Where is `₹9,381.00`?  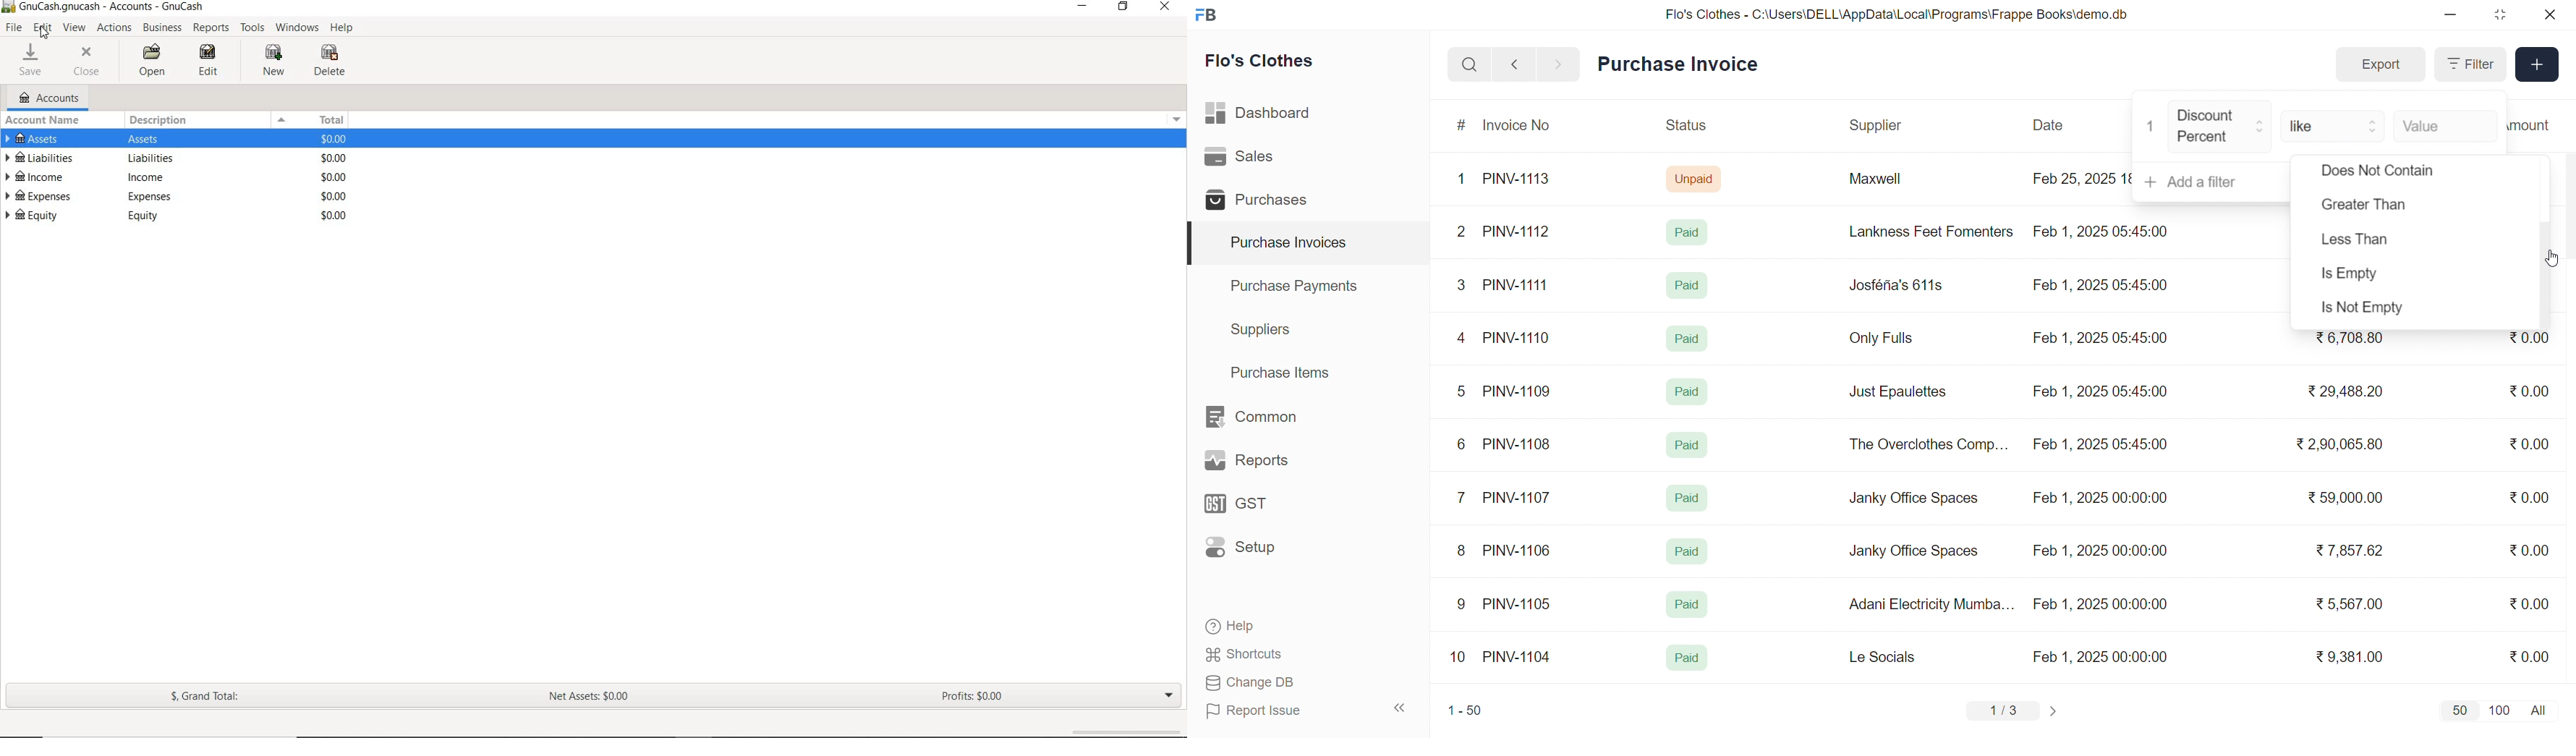 ₹9,381.00 is located at coordinates (2350, 657).